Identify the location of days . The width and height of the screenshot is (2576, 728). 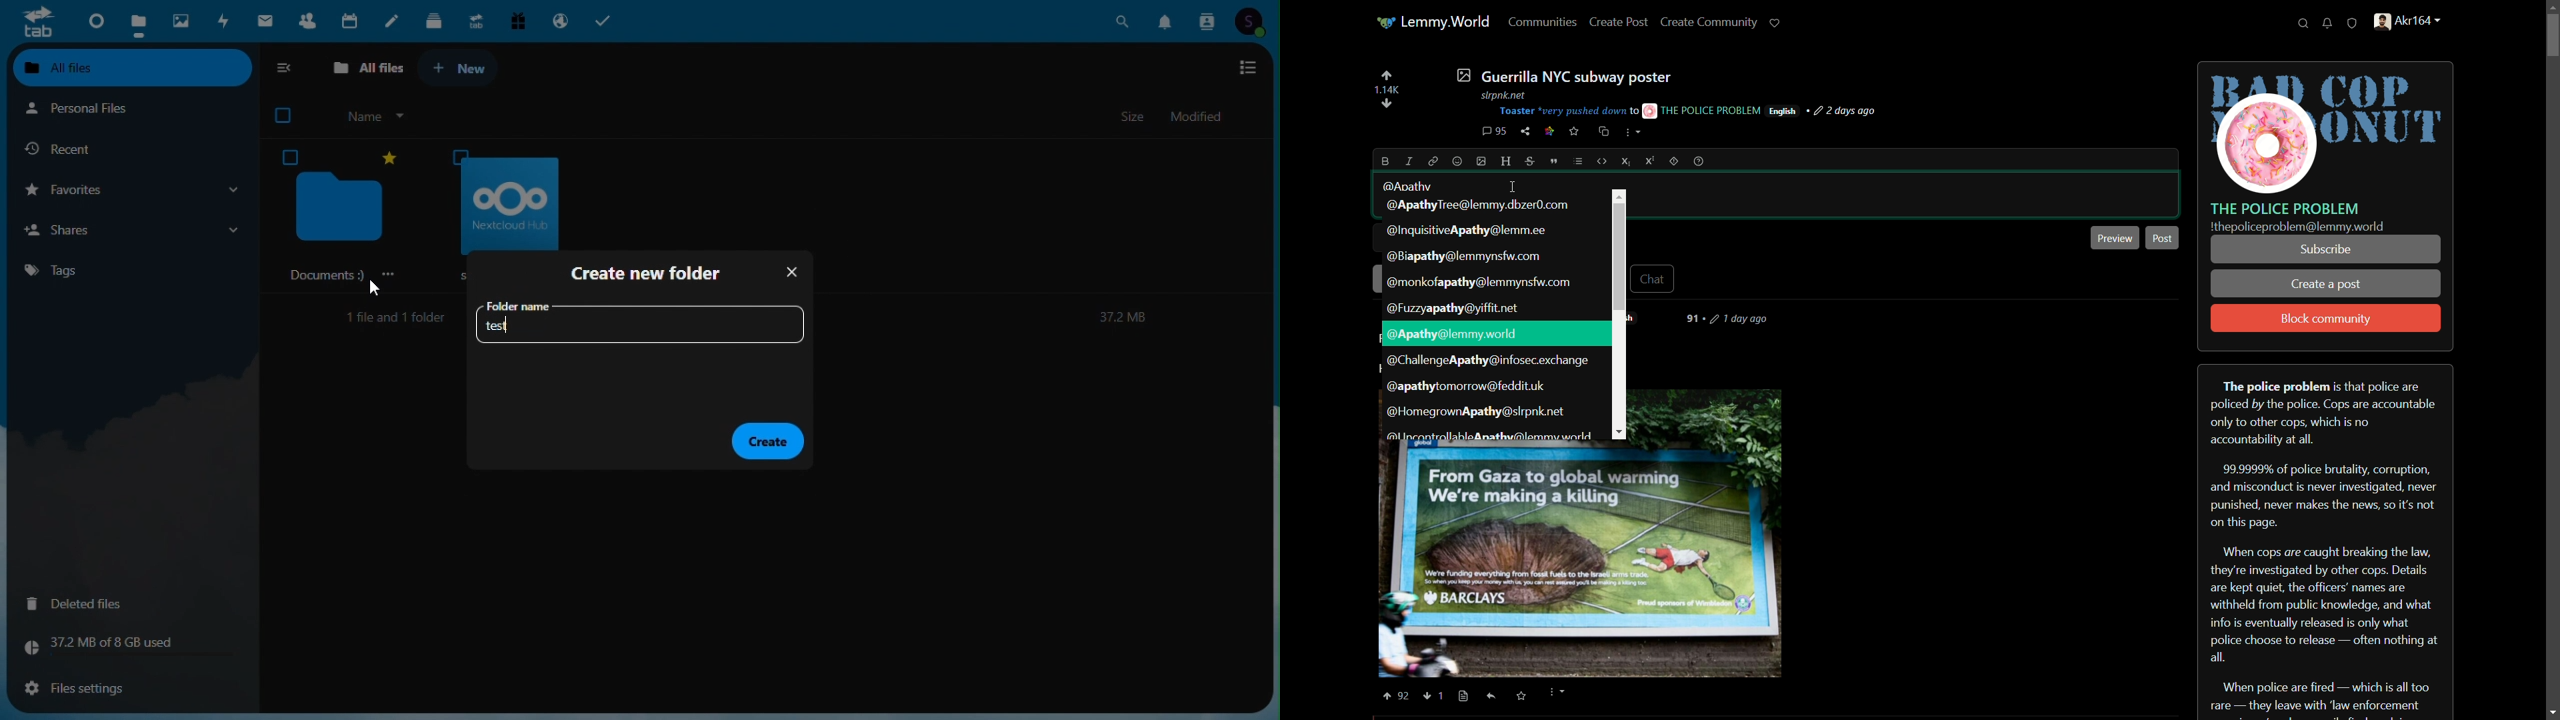
(1733, 319).